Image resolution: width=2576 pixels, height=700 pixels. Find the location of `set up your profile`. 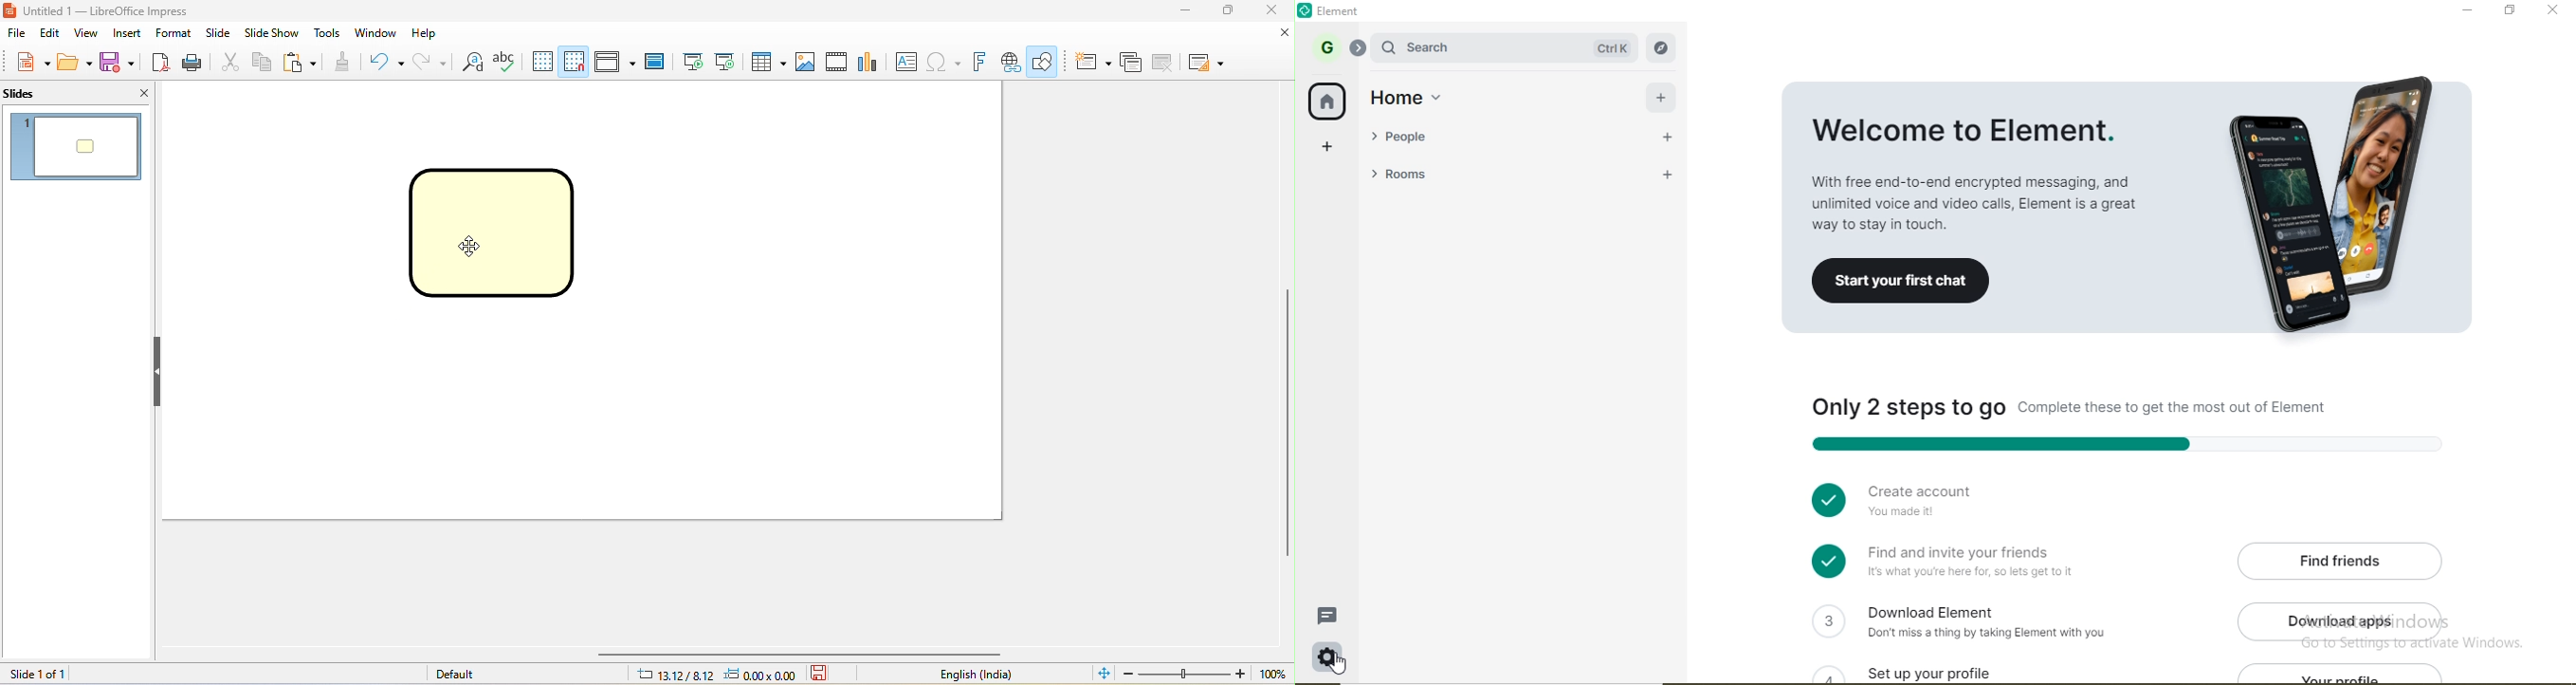

set up your profile is located at coordinates (1952, 670).